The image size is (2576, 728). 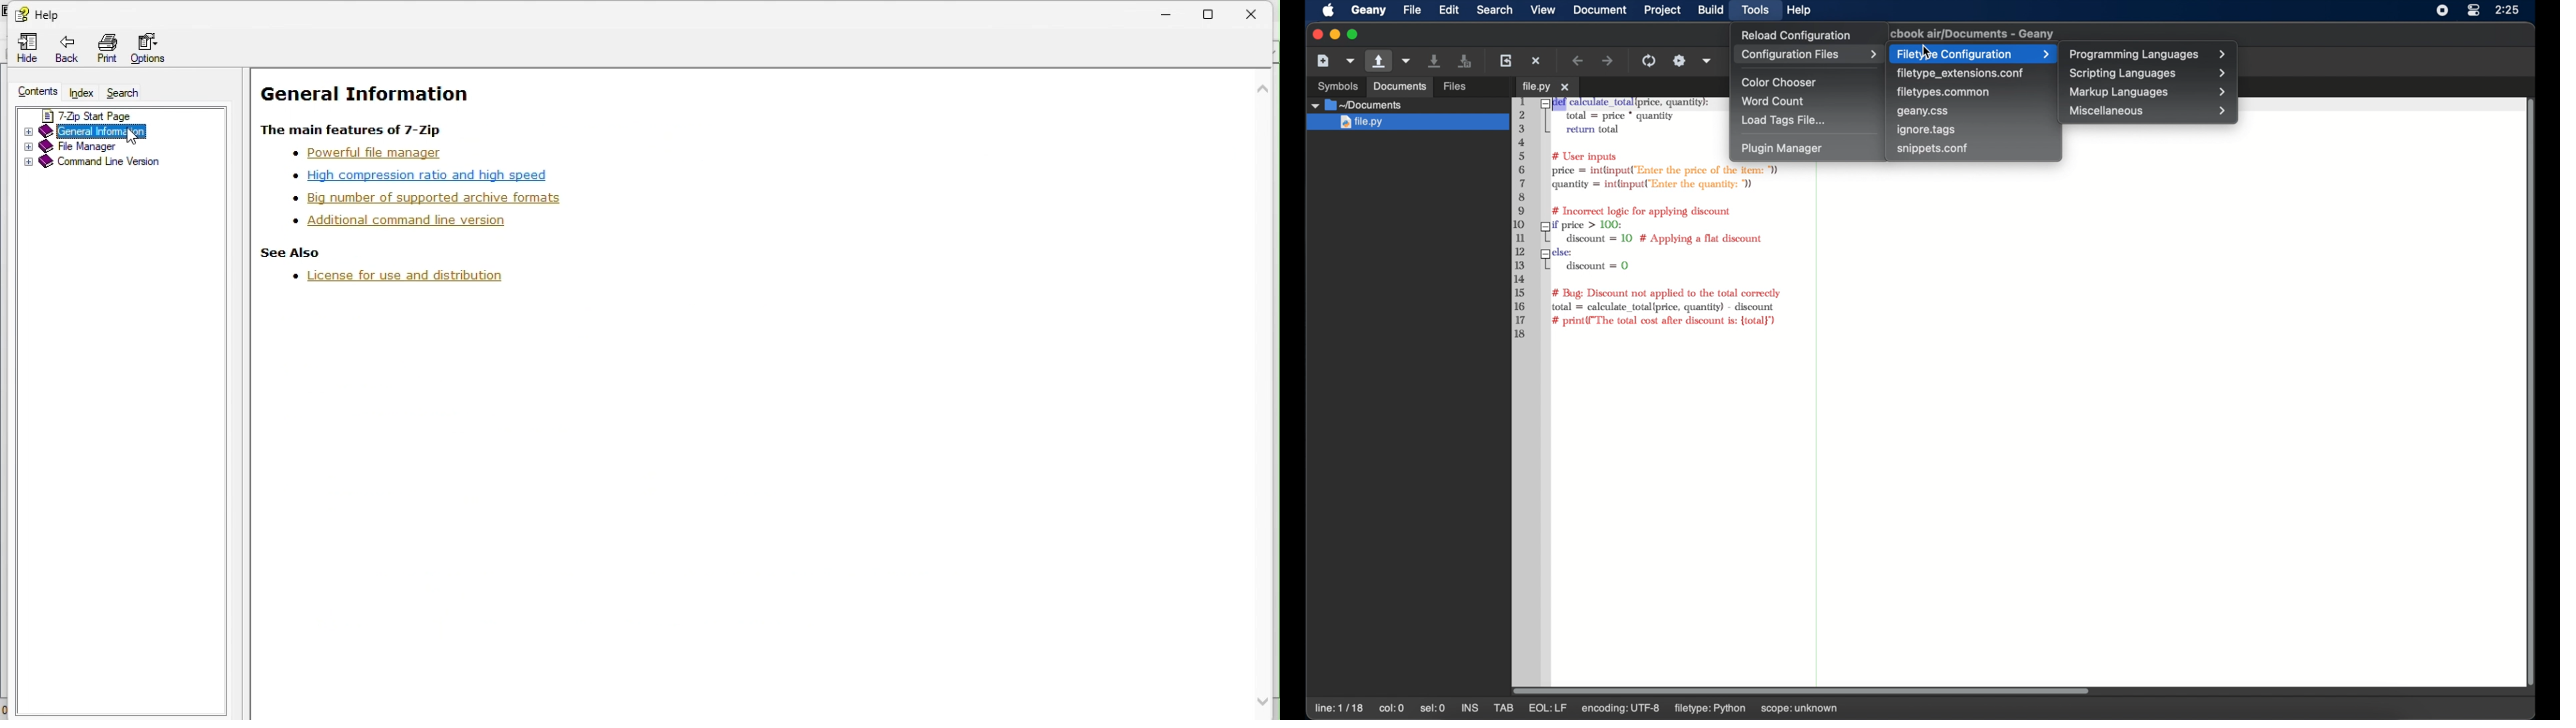 What do you see at coordinates (1795, 35) in the screenshot?
I see `reload configuration` at bounding box center [1795, 35].